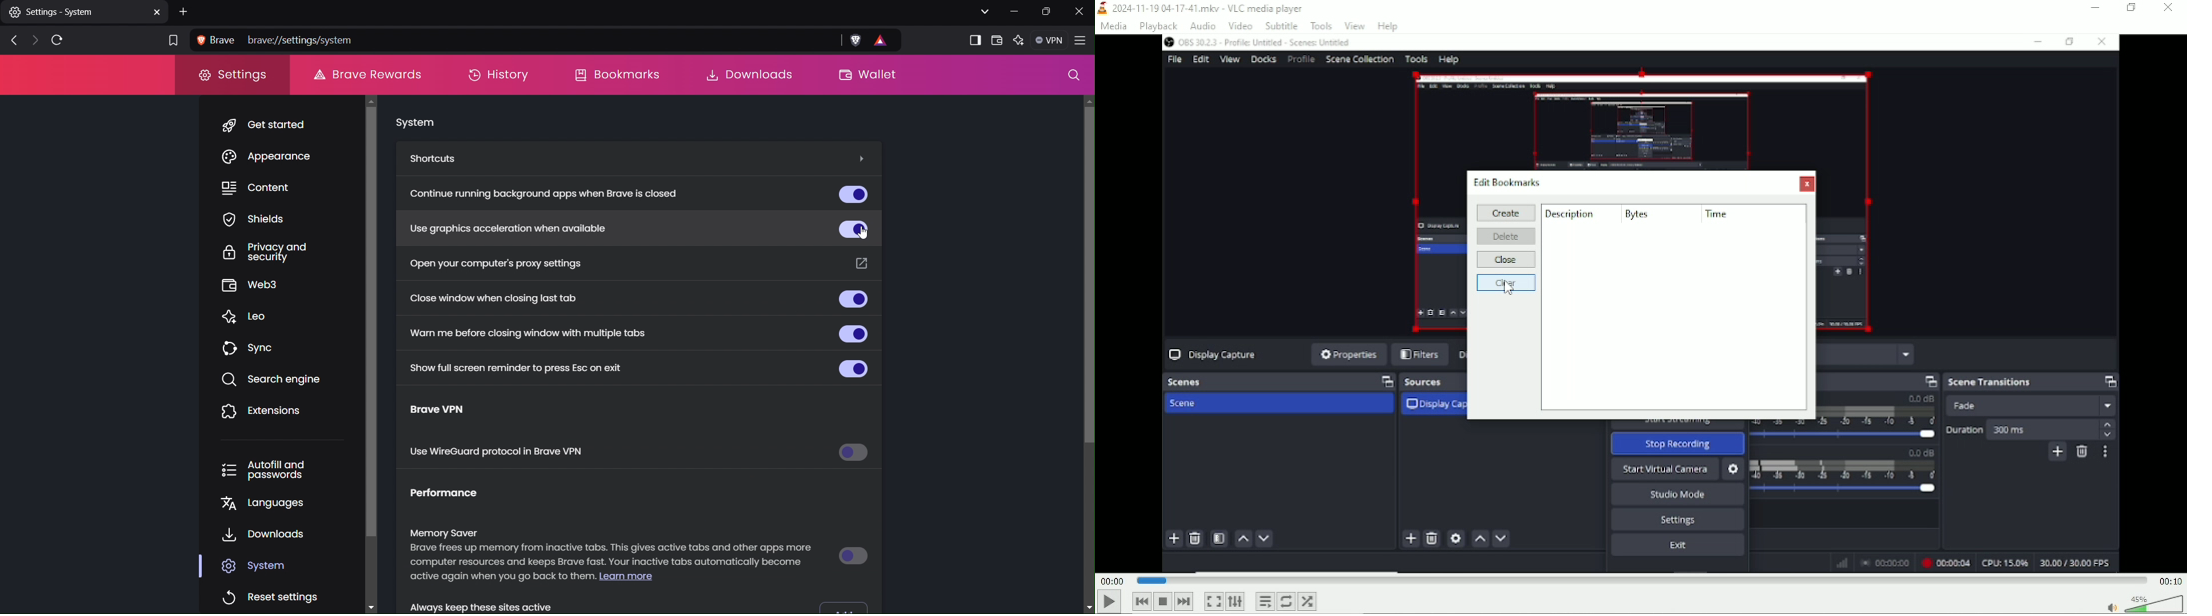  I want to click on Clear, so click(1505, 284).